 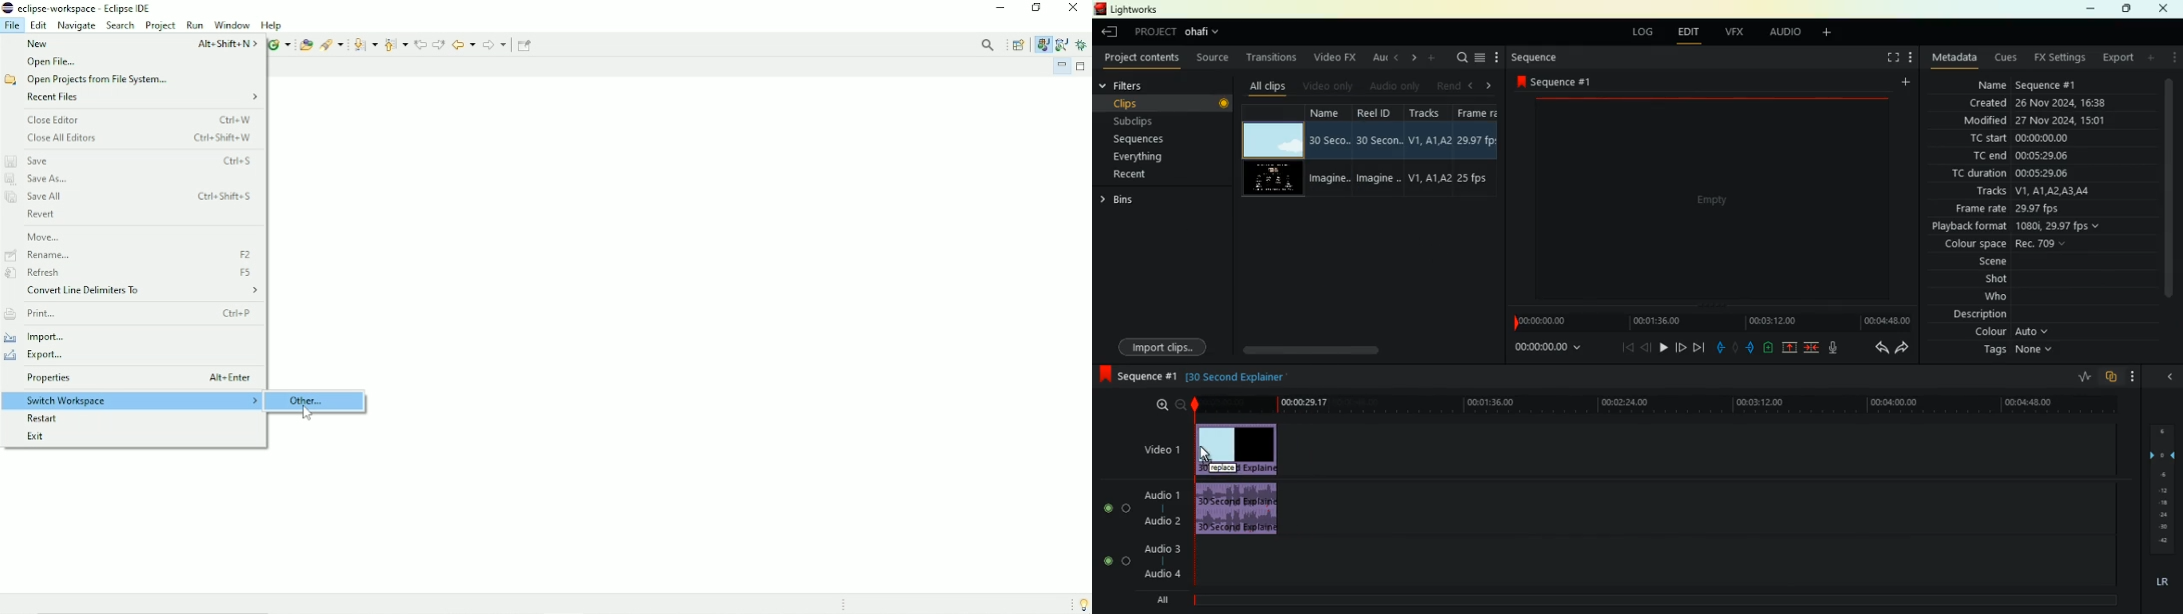 I want to click on video fx, so click(x=1332, y=56).